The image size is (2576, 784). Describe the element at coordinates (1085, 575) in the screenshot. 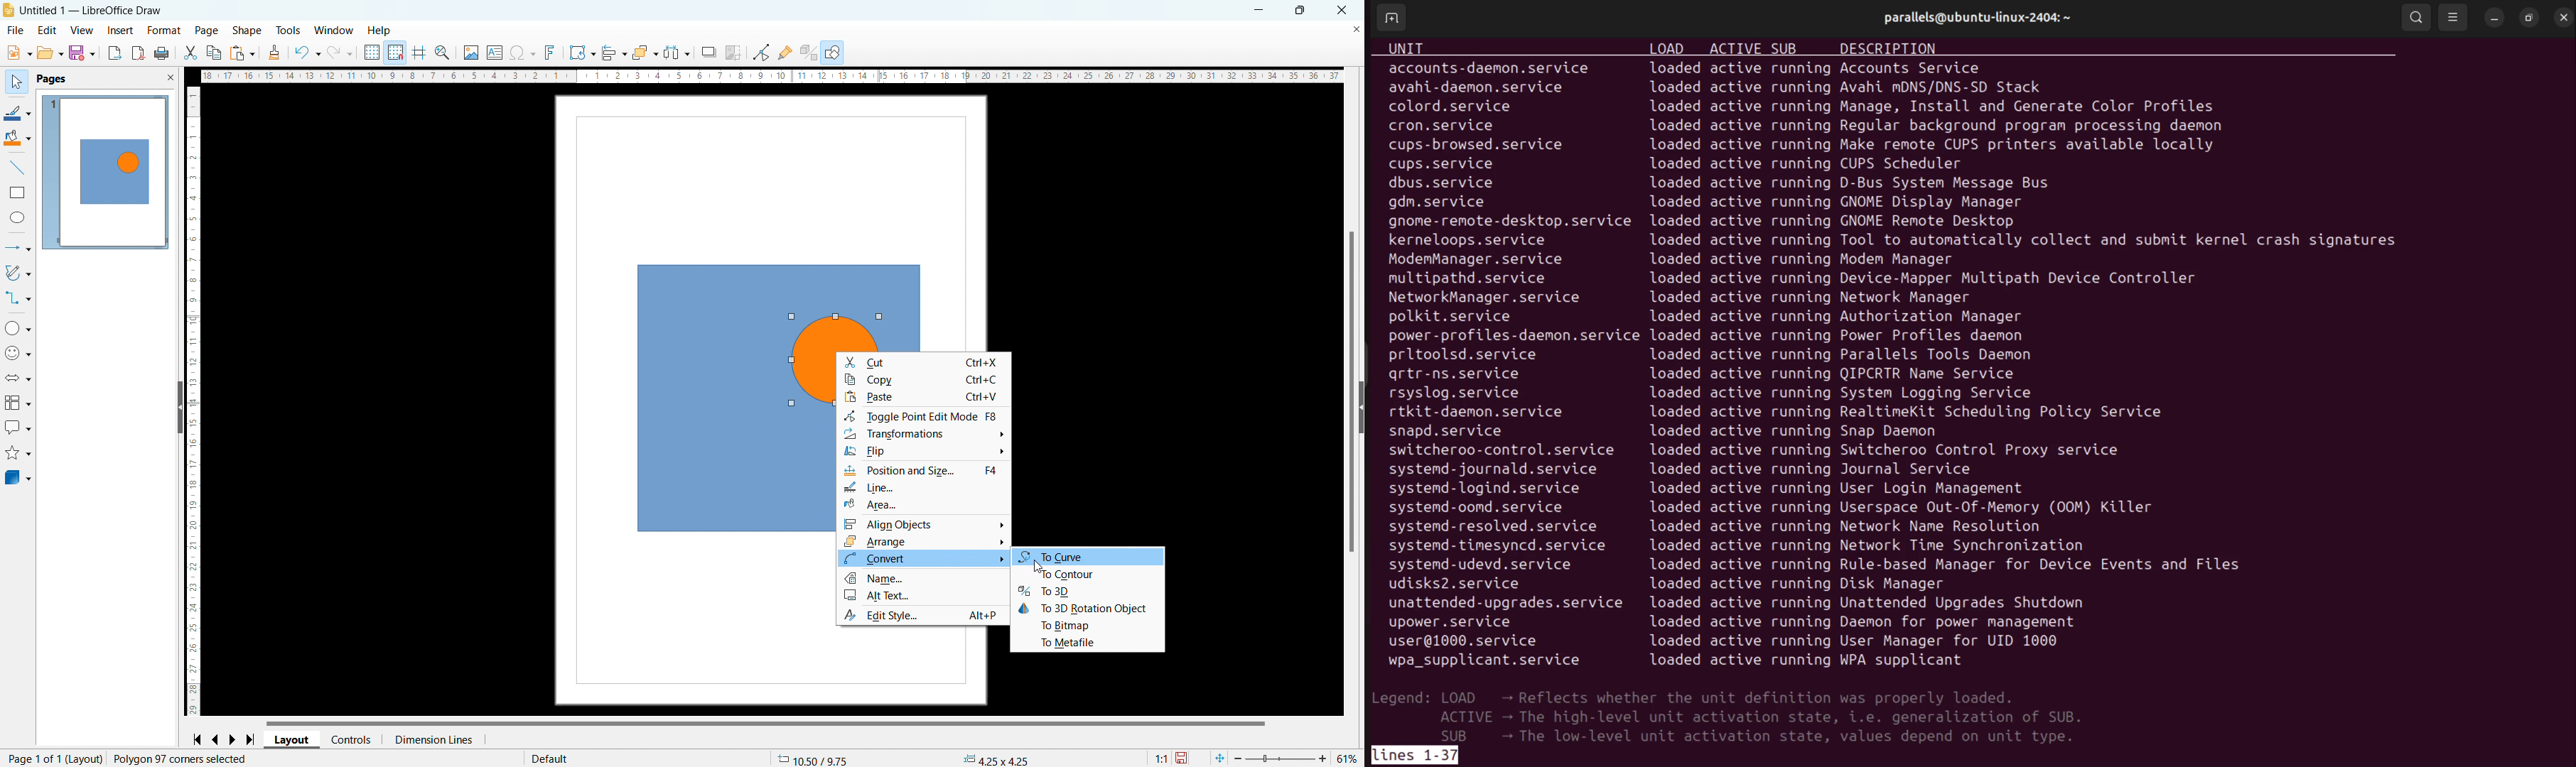

I see `to contour` at that location.